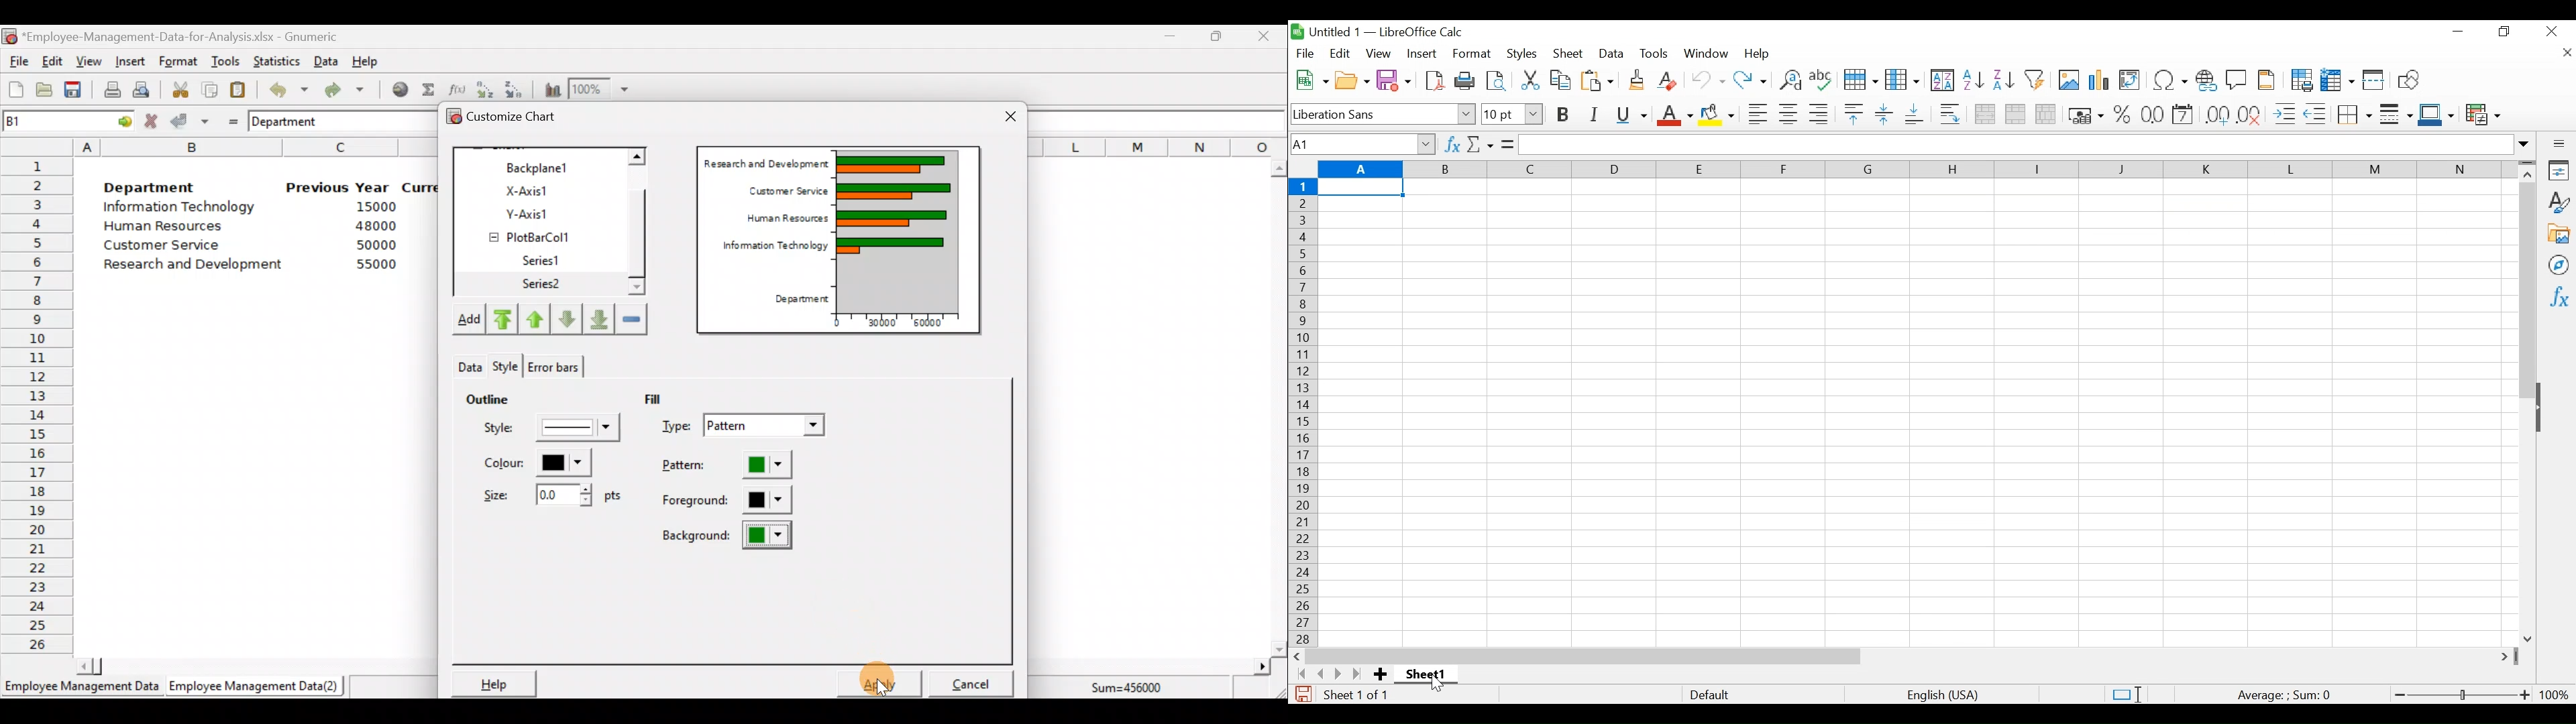 The width and height of the screenshot is (2576, 728). What do you see at coordinates (2527, 292) in the screenshot?
I see `Vertical Scroll bar` at bounding box center [2527, 292].